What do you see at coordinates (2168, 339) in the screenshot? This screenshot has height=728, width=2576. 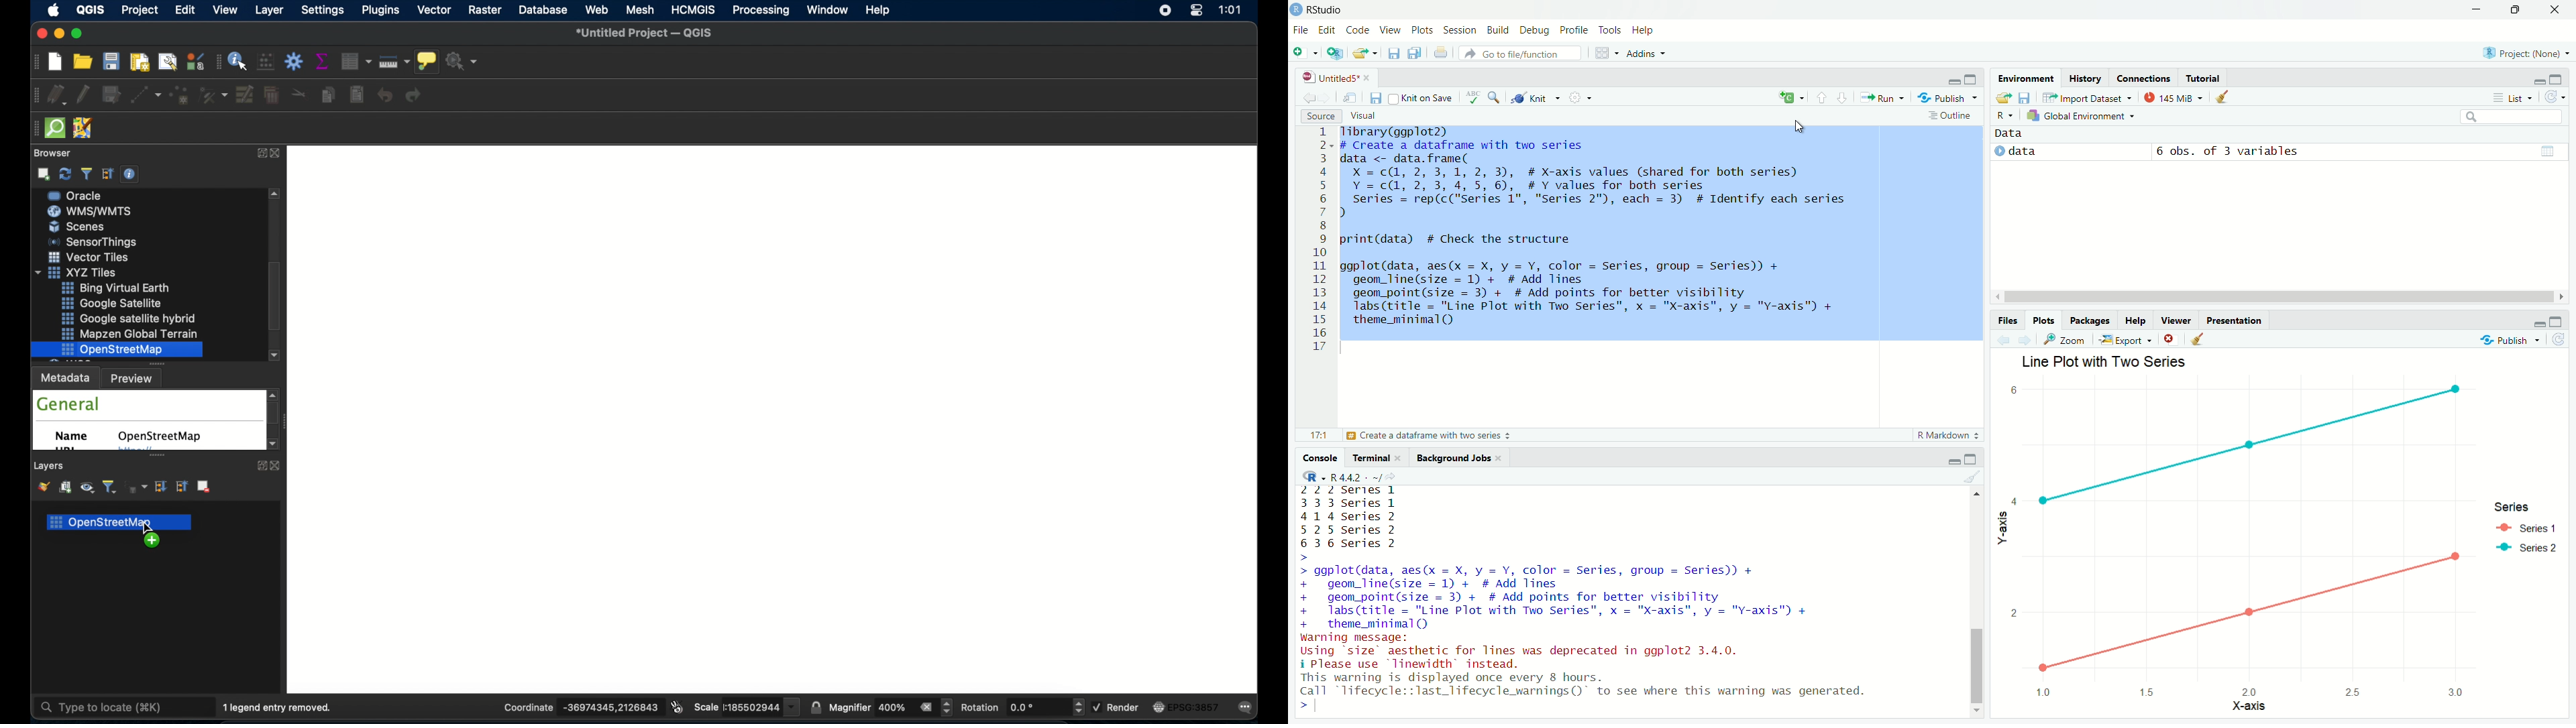 I see `clear` at bounding box center [2168, 339].